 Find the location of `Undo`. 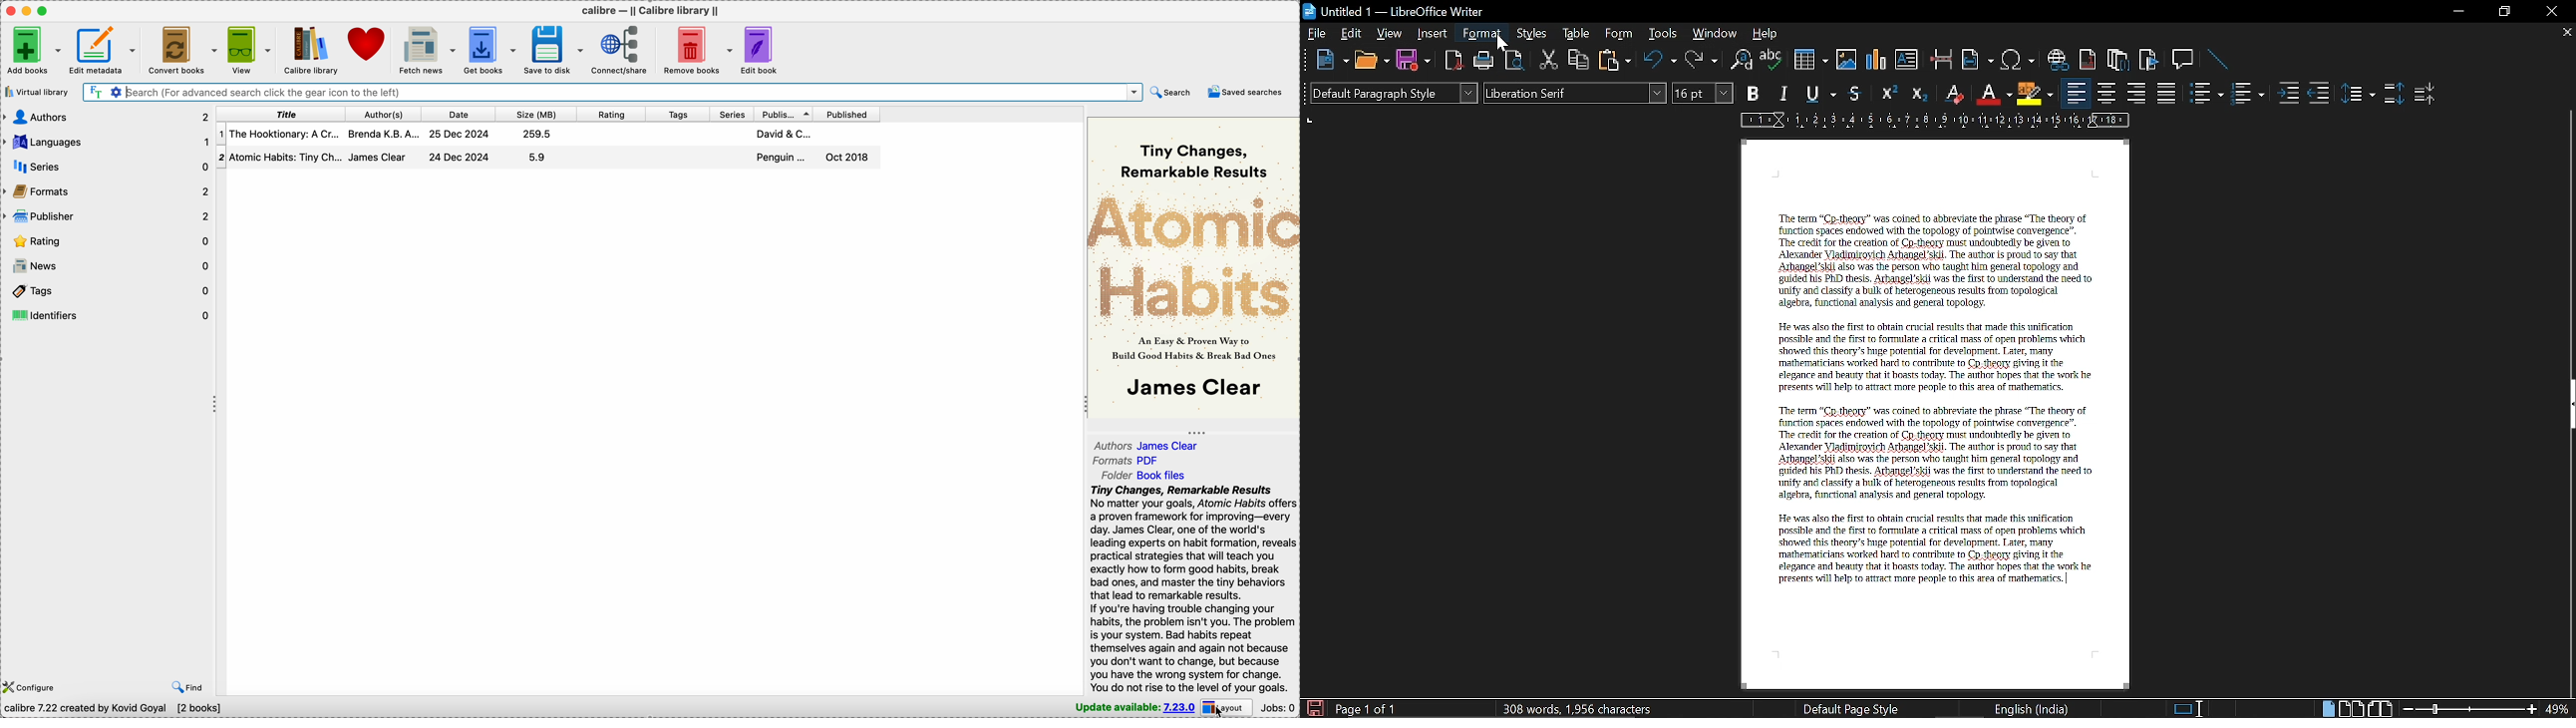

Undo is located at coordinates (1661, 60).